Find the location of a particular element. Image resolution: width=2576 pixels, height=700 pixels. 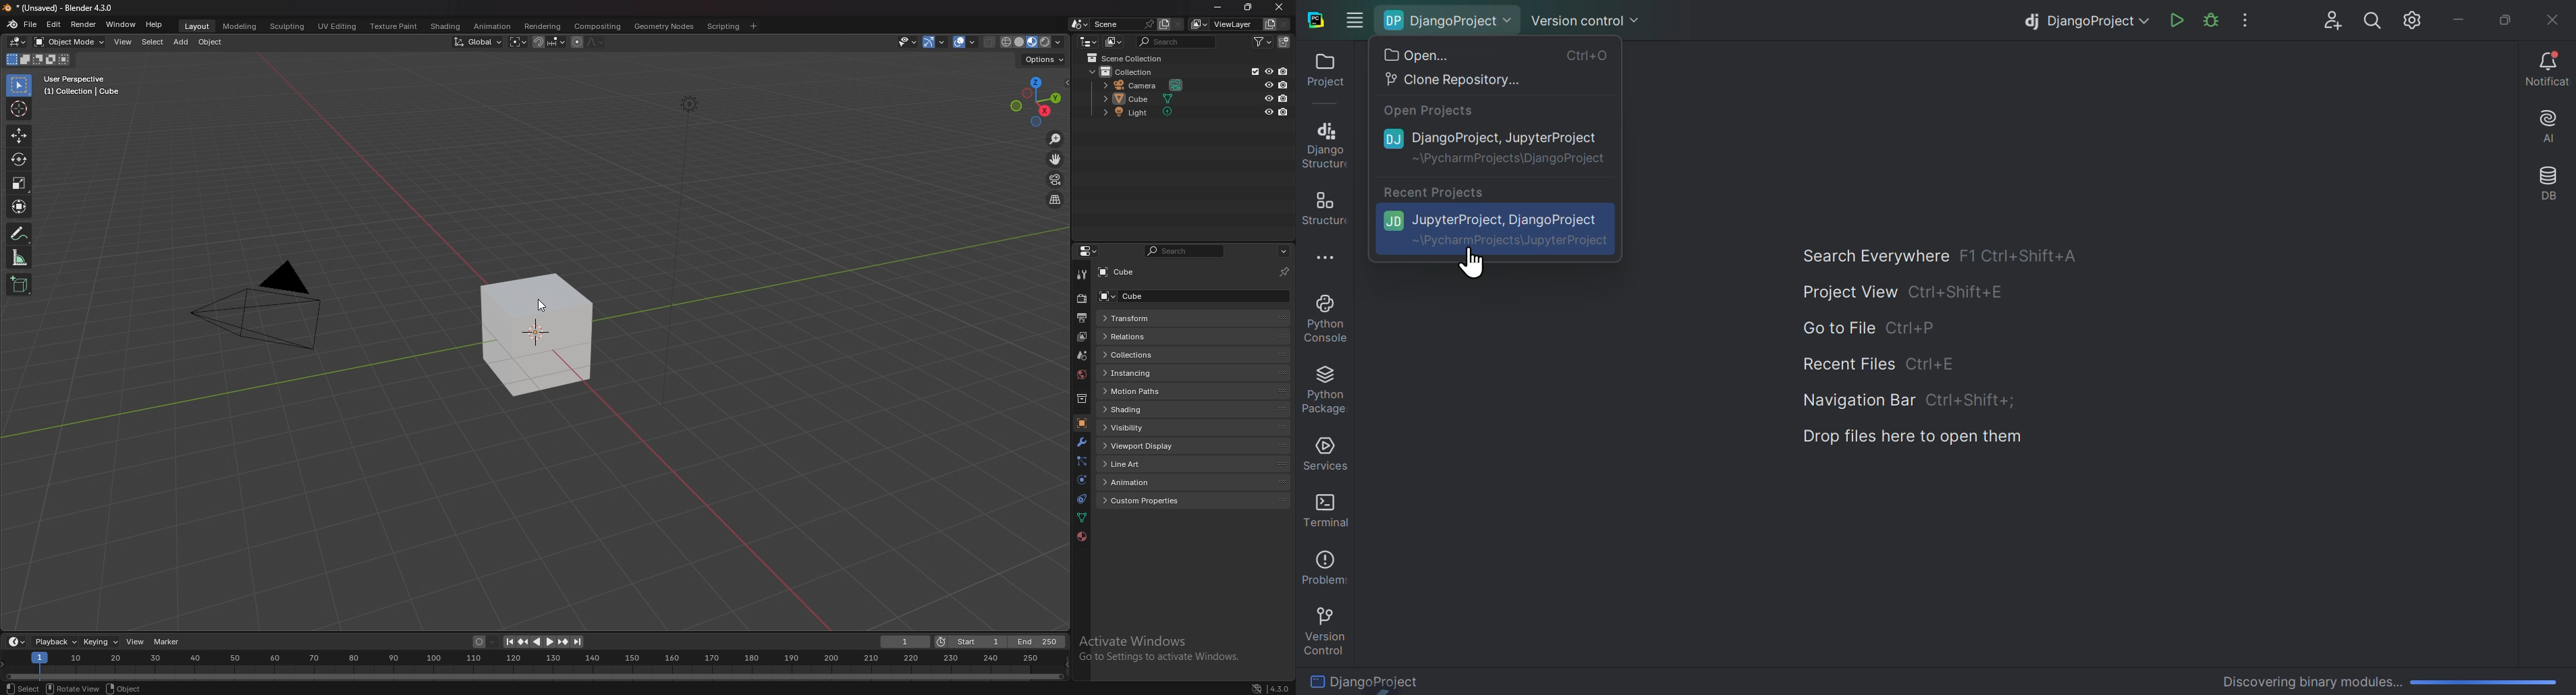

proportional editing objects is located at coordinates (576, 43).